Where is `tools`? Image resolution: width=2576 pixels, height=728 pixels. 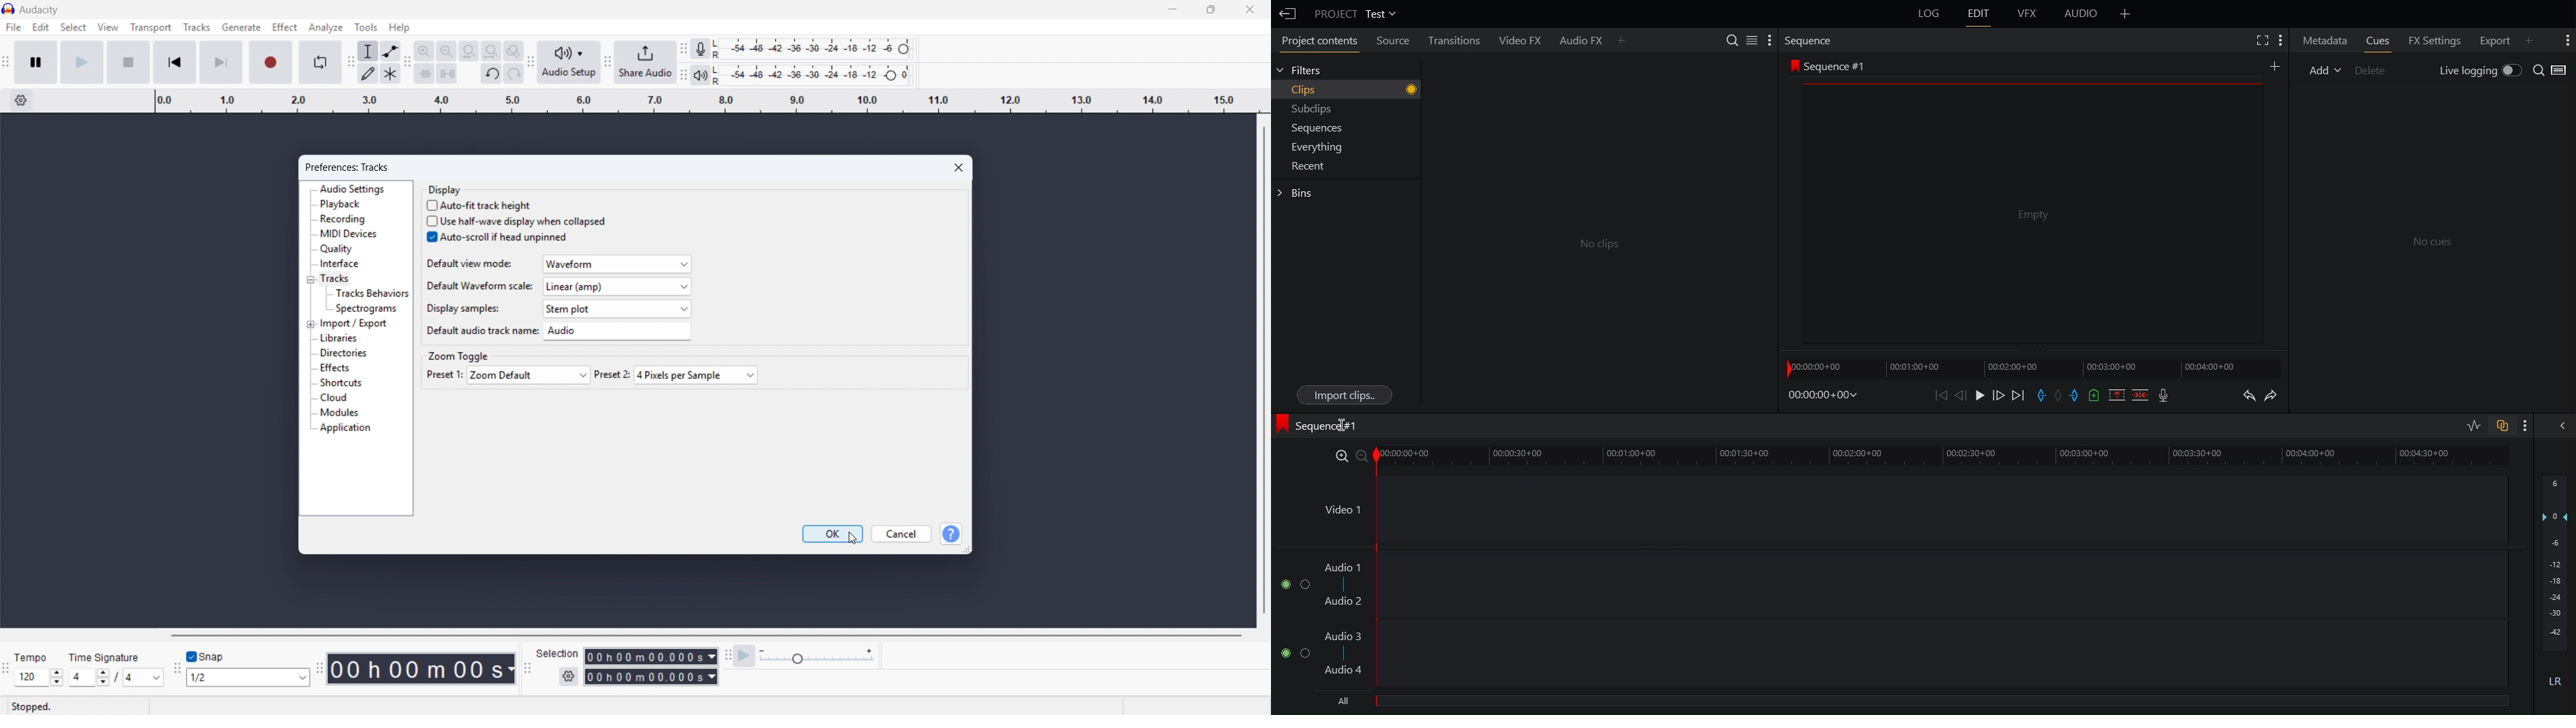
tools is located at coordinates (366, 27).